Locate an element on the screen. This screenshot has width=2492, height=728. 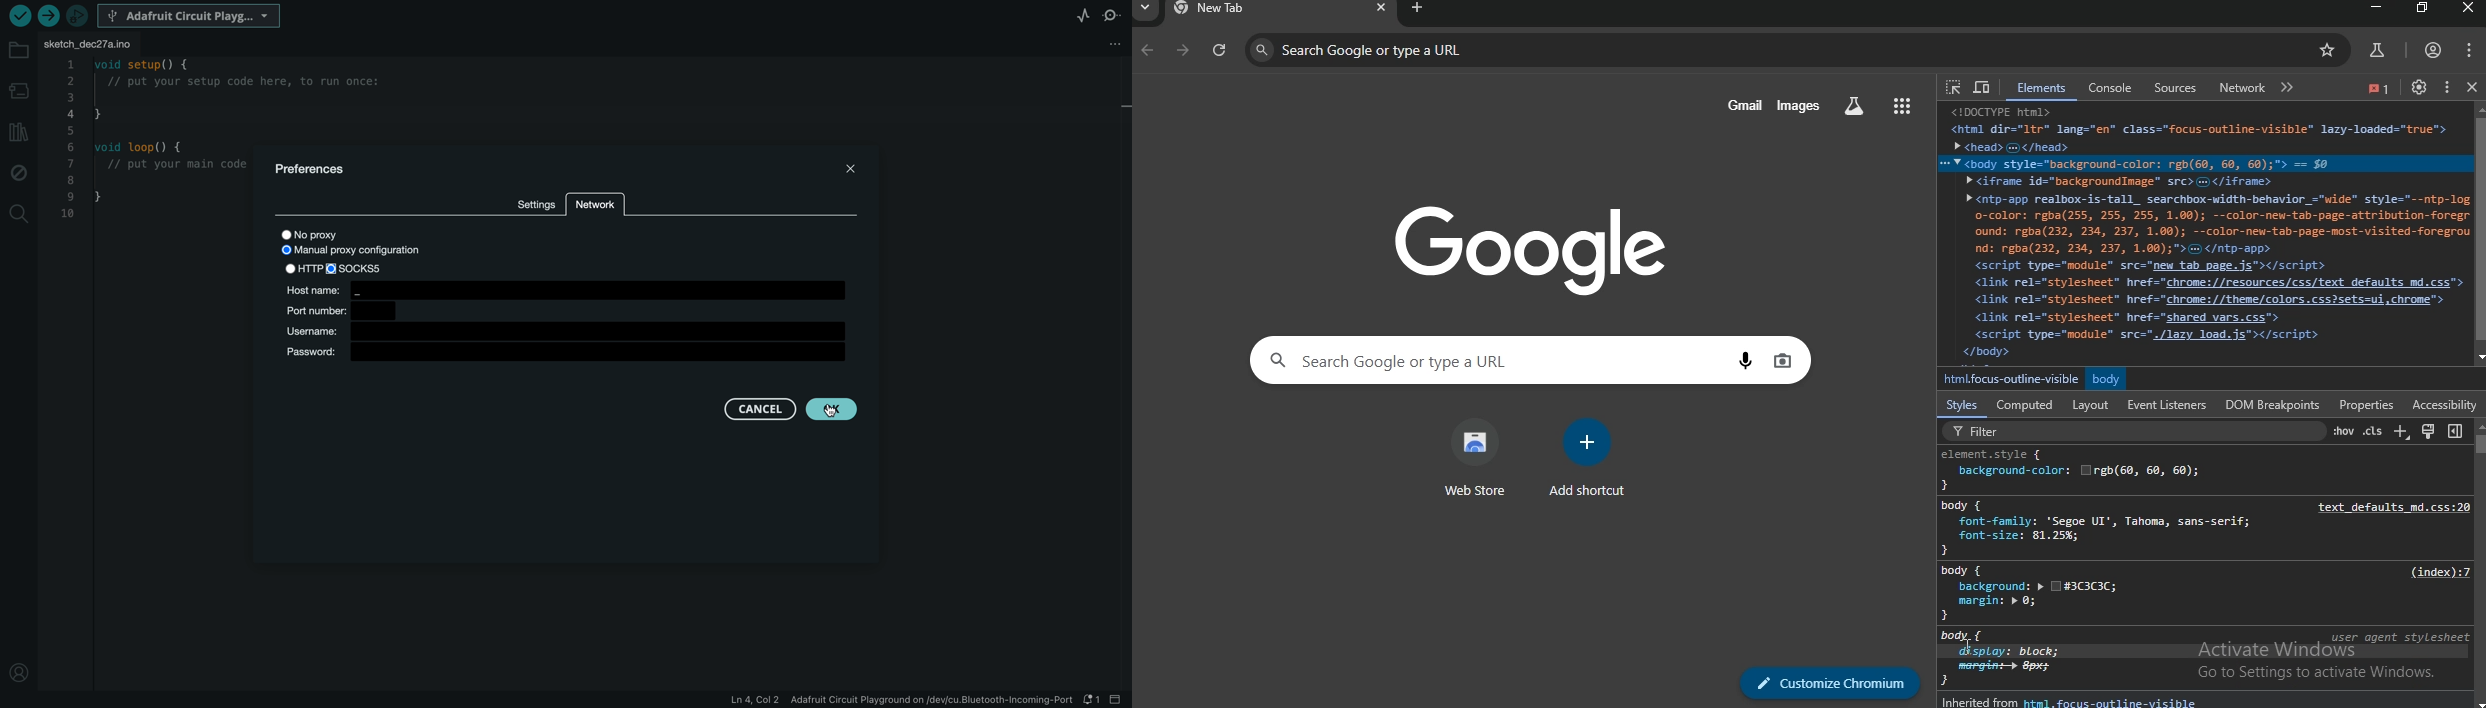
gmail is located at coordinates (1742, 104).